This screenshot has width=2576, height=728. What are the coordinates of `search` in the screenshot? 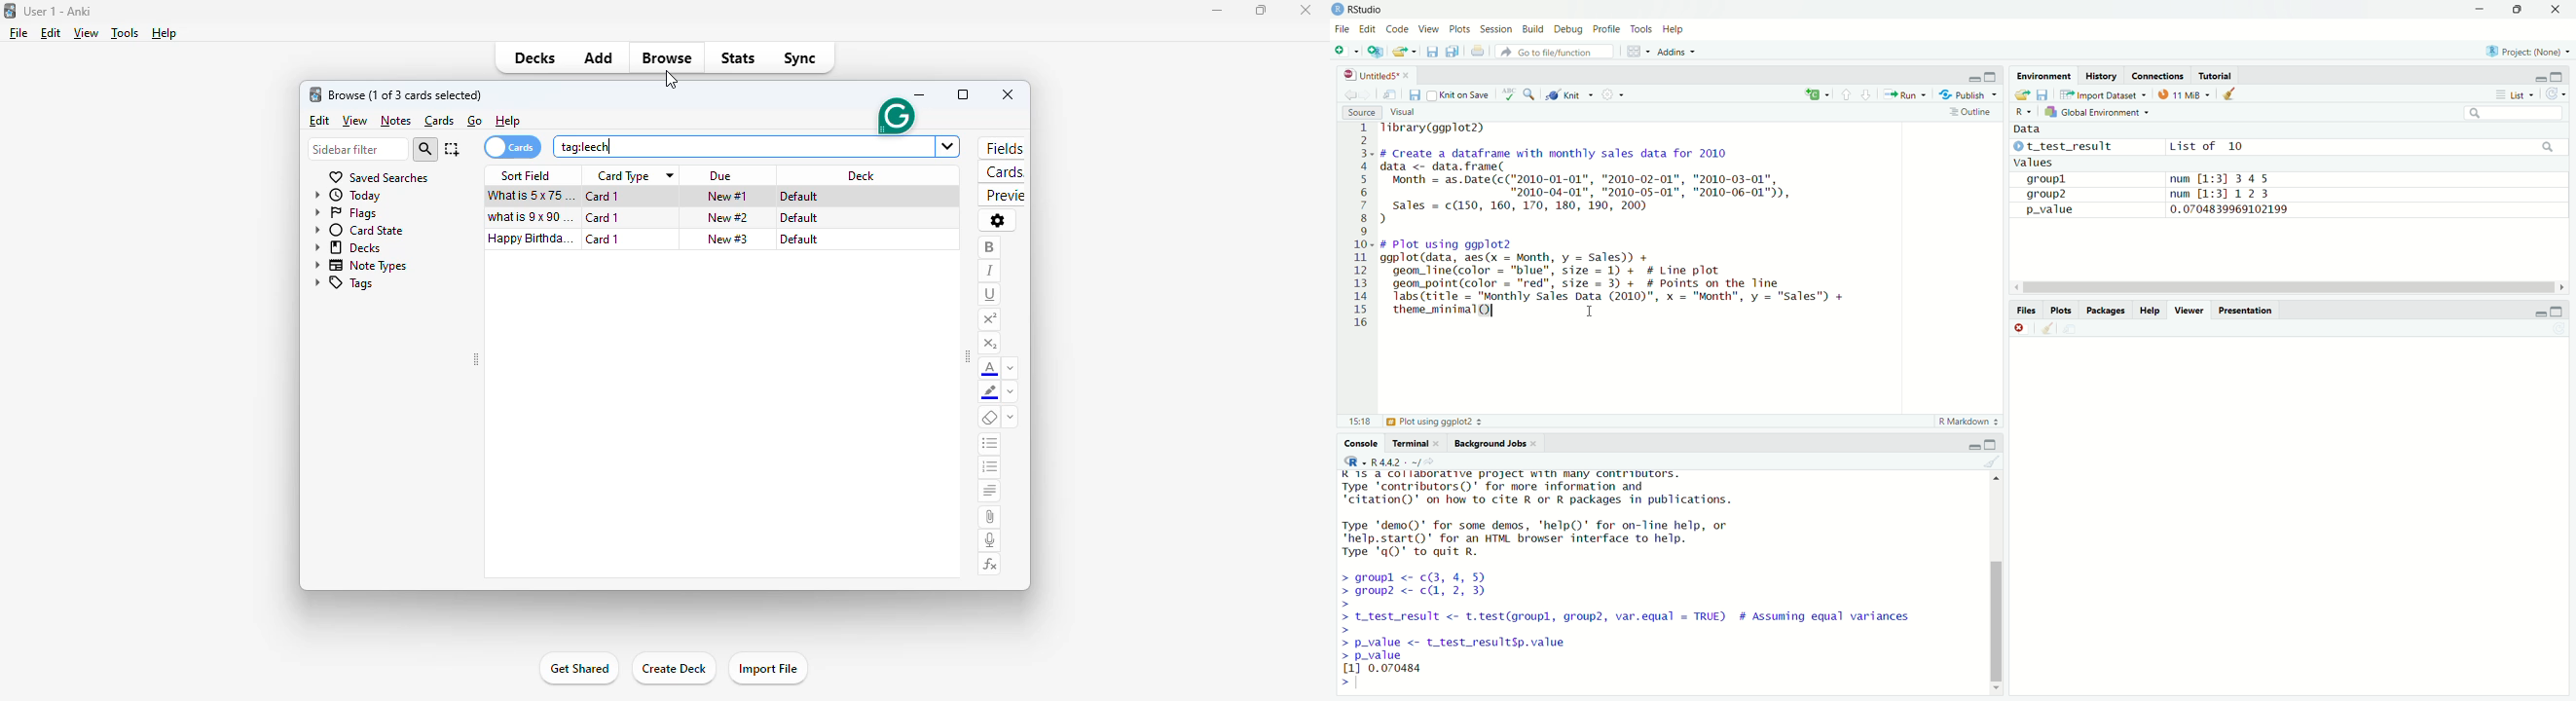 It's located at (1530, 95).